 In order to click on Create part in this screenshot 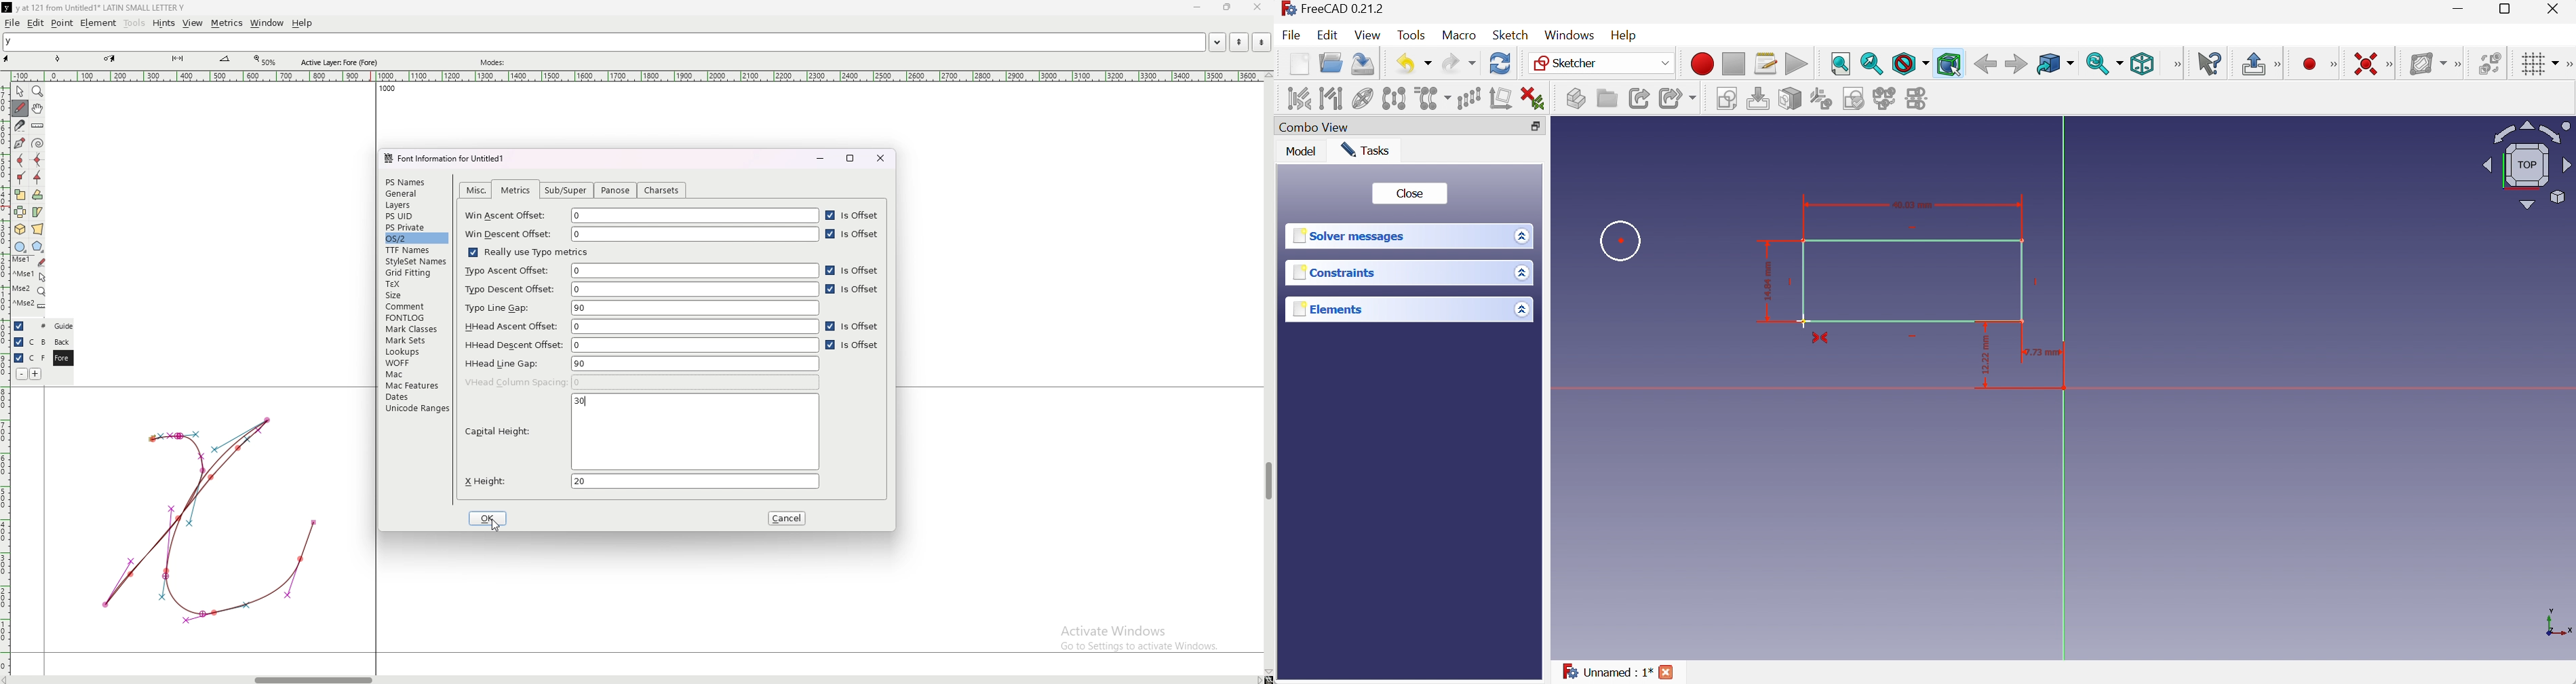, I will do `click(1576, 98)`.